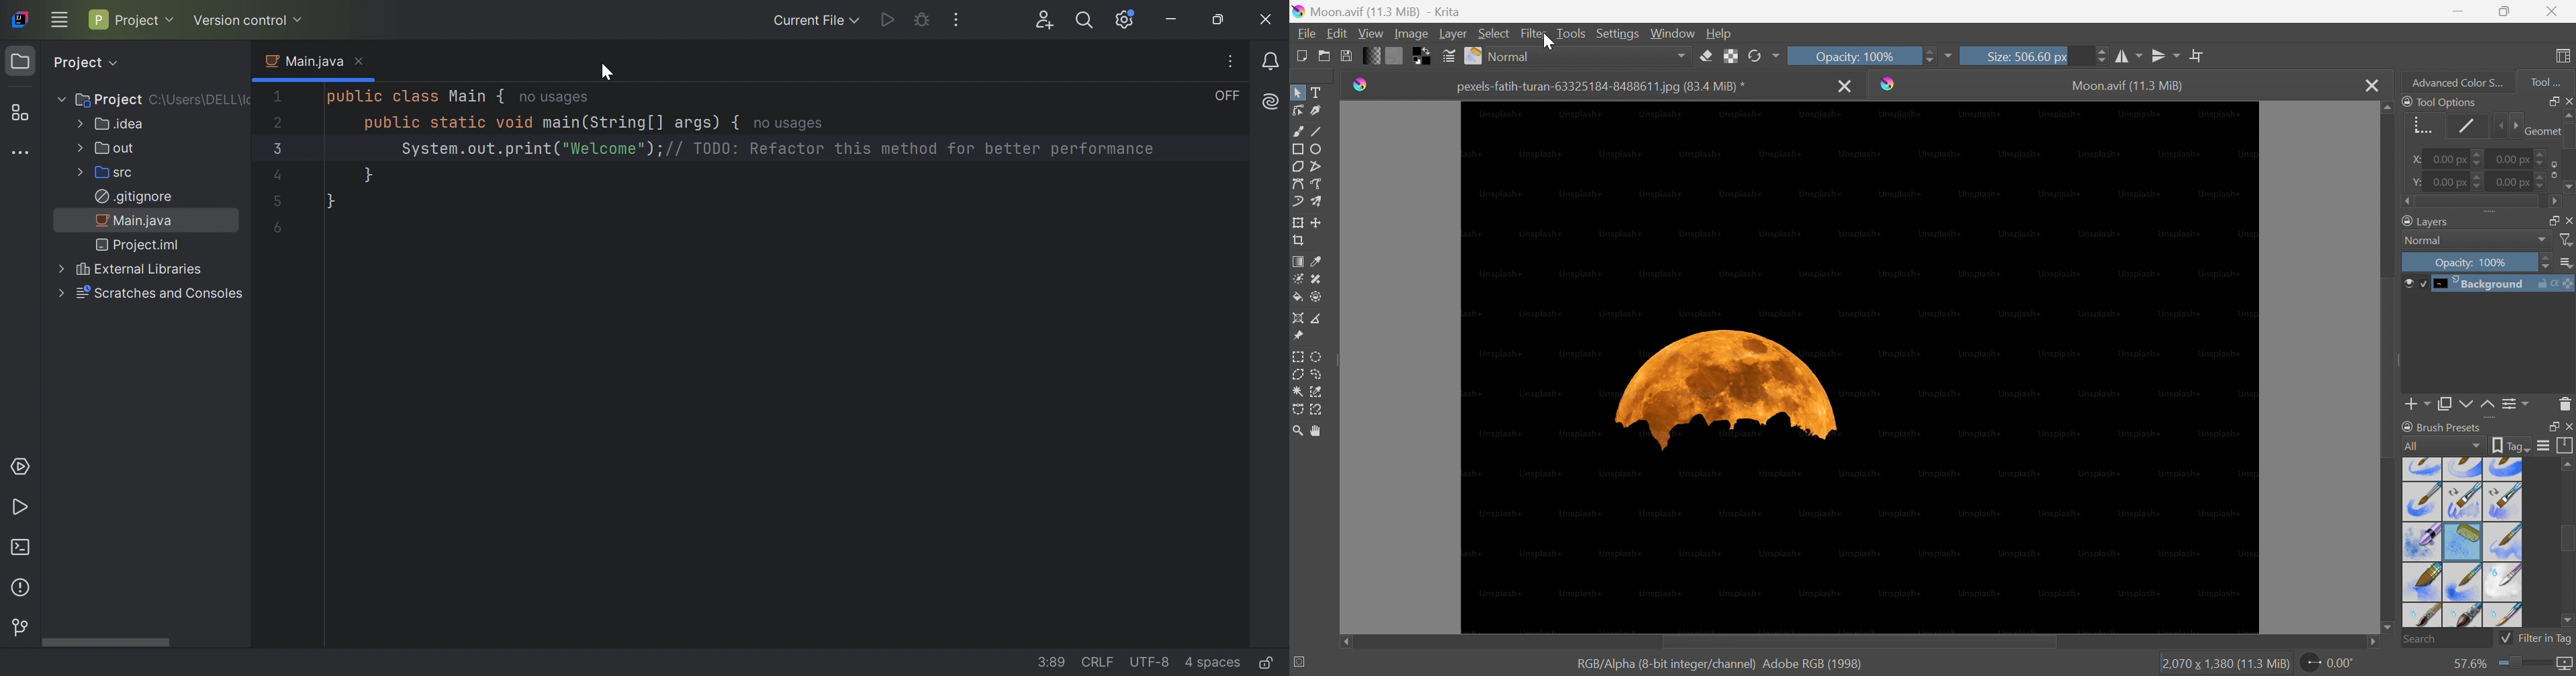 Image resolution: width=2576 pixels, height=700 pixels. What do you see at coordinates (2422, 128) in the screenshot?
I see `Geometry` at bounding box center [2422, 128].